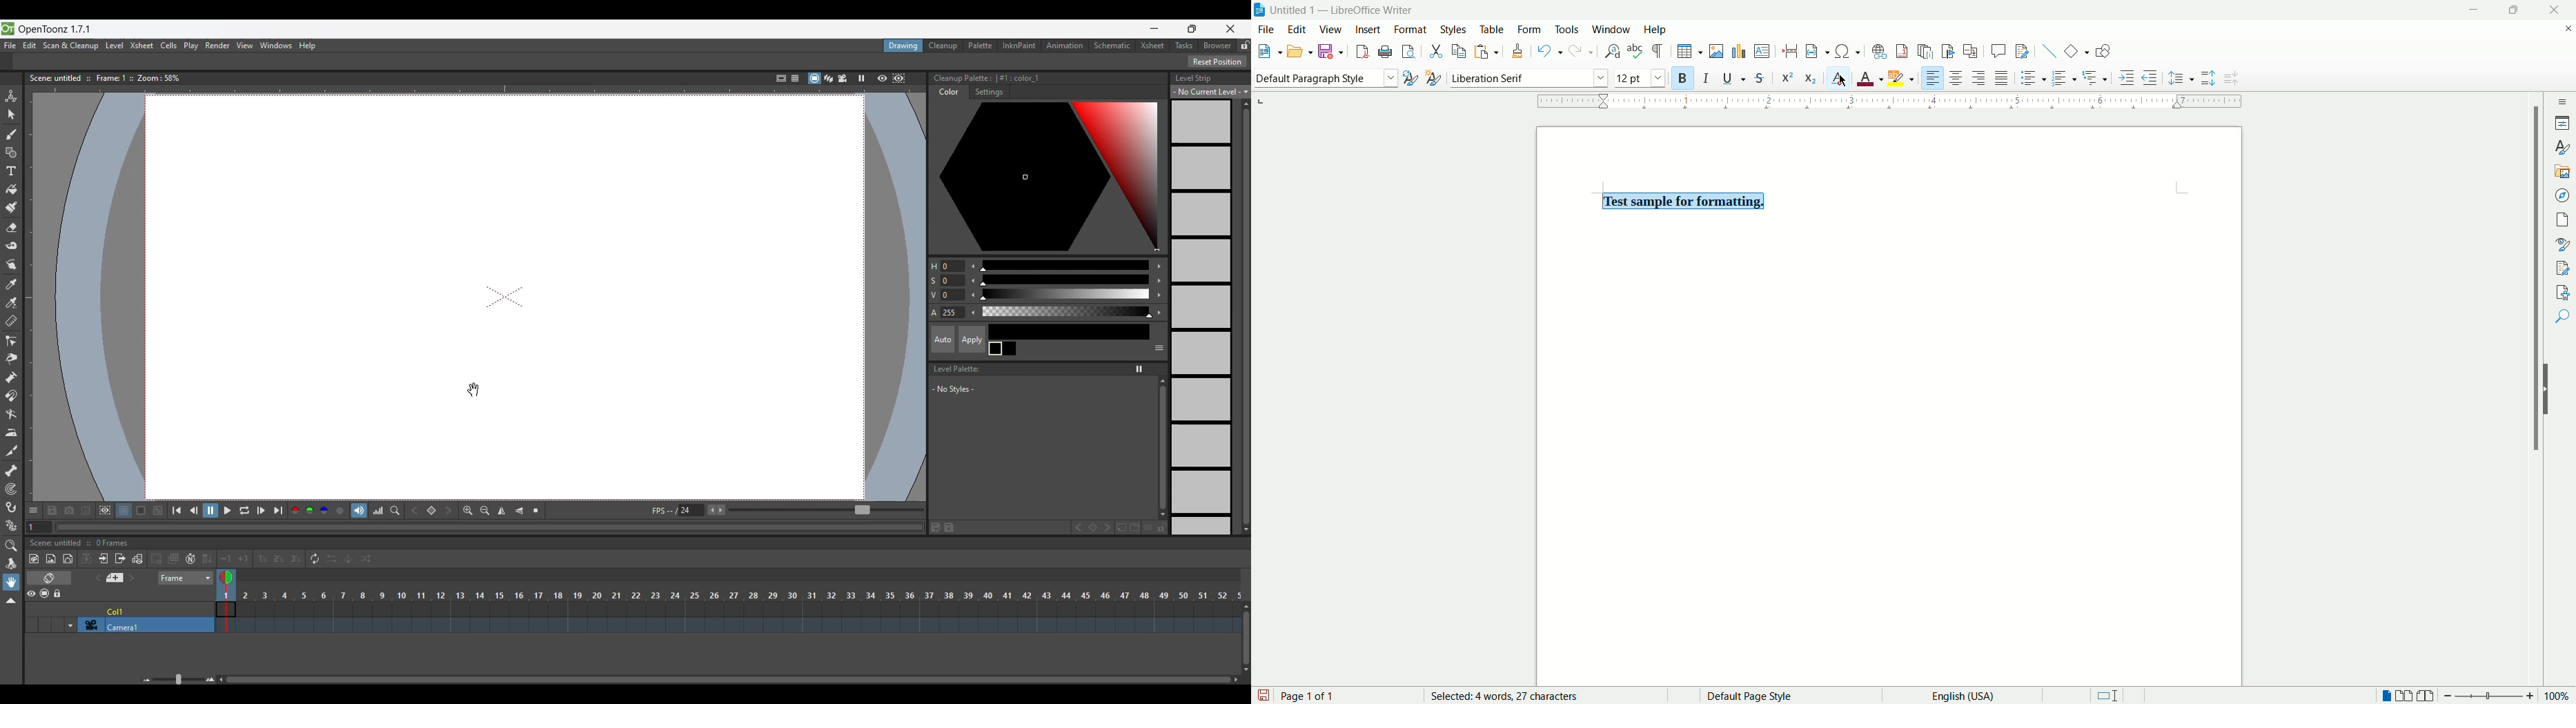  I want to click on Scan and cleanup, so click(71, 46).